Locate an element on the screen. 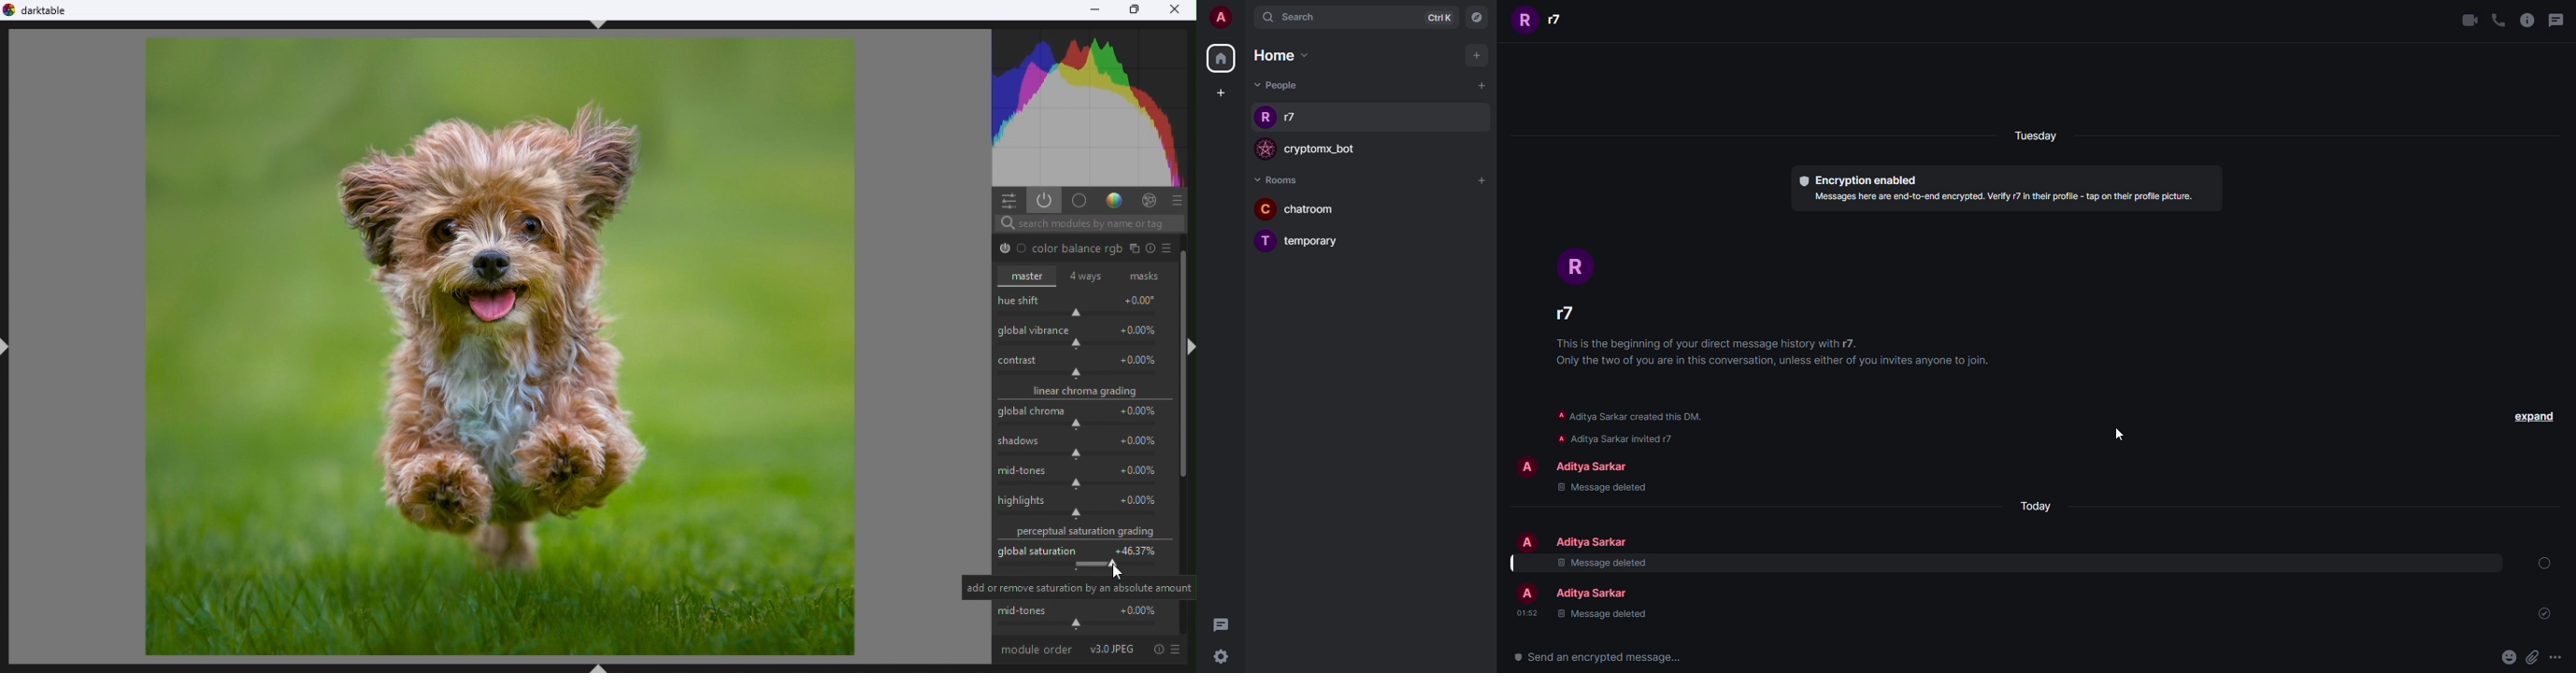 Image resolution: width=2576 pixels, height=700 pixels. settings is located at coordinates (1227, 658).